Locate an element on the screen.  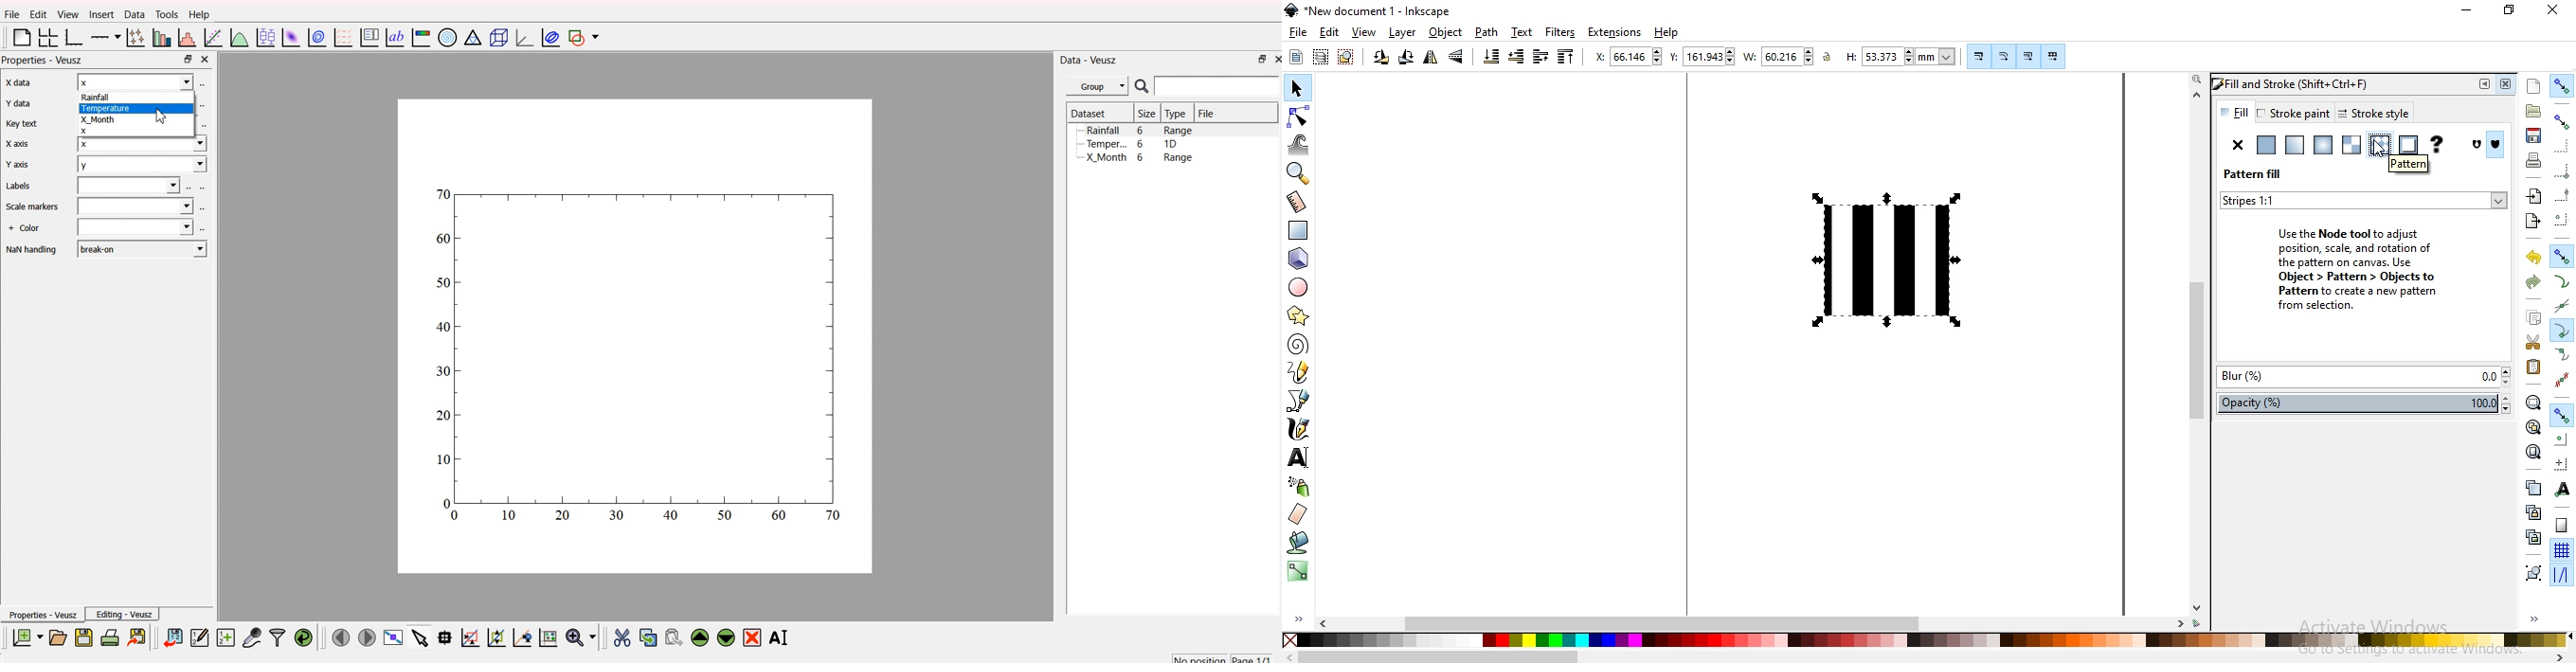
move down the widget  is located at coordinates (724, 638).